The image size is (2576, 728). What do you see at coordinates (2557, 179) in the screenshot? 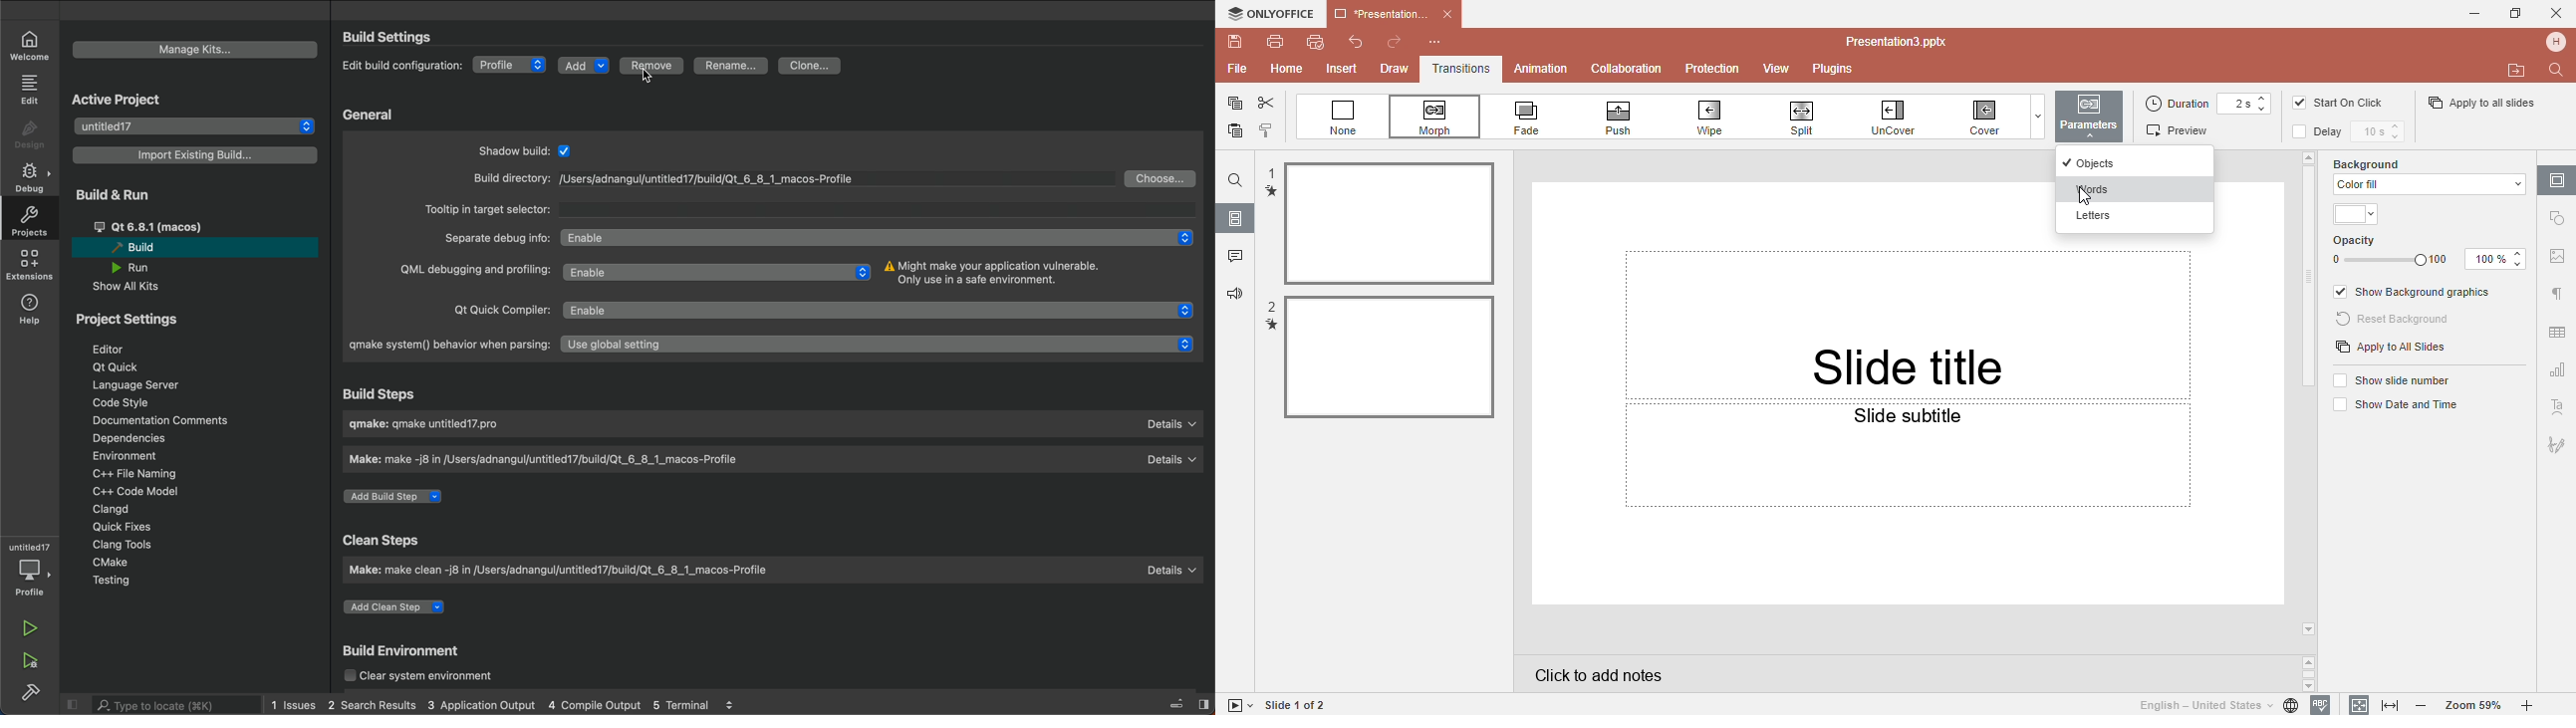
I see `Slide settings` at bounding box center [2557, 179].